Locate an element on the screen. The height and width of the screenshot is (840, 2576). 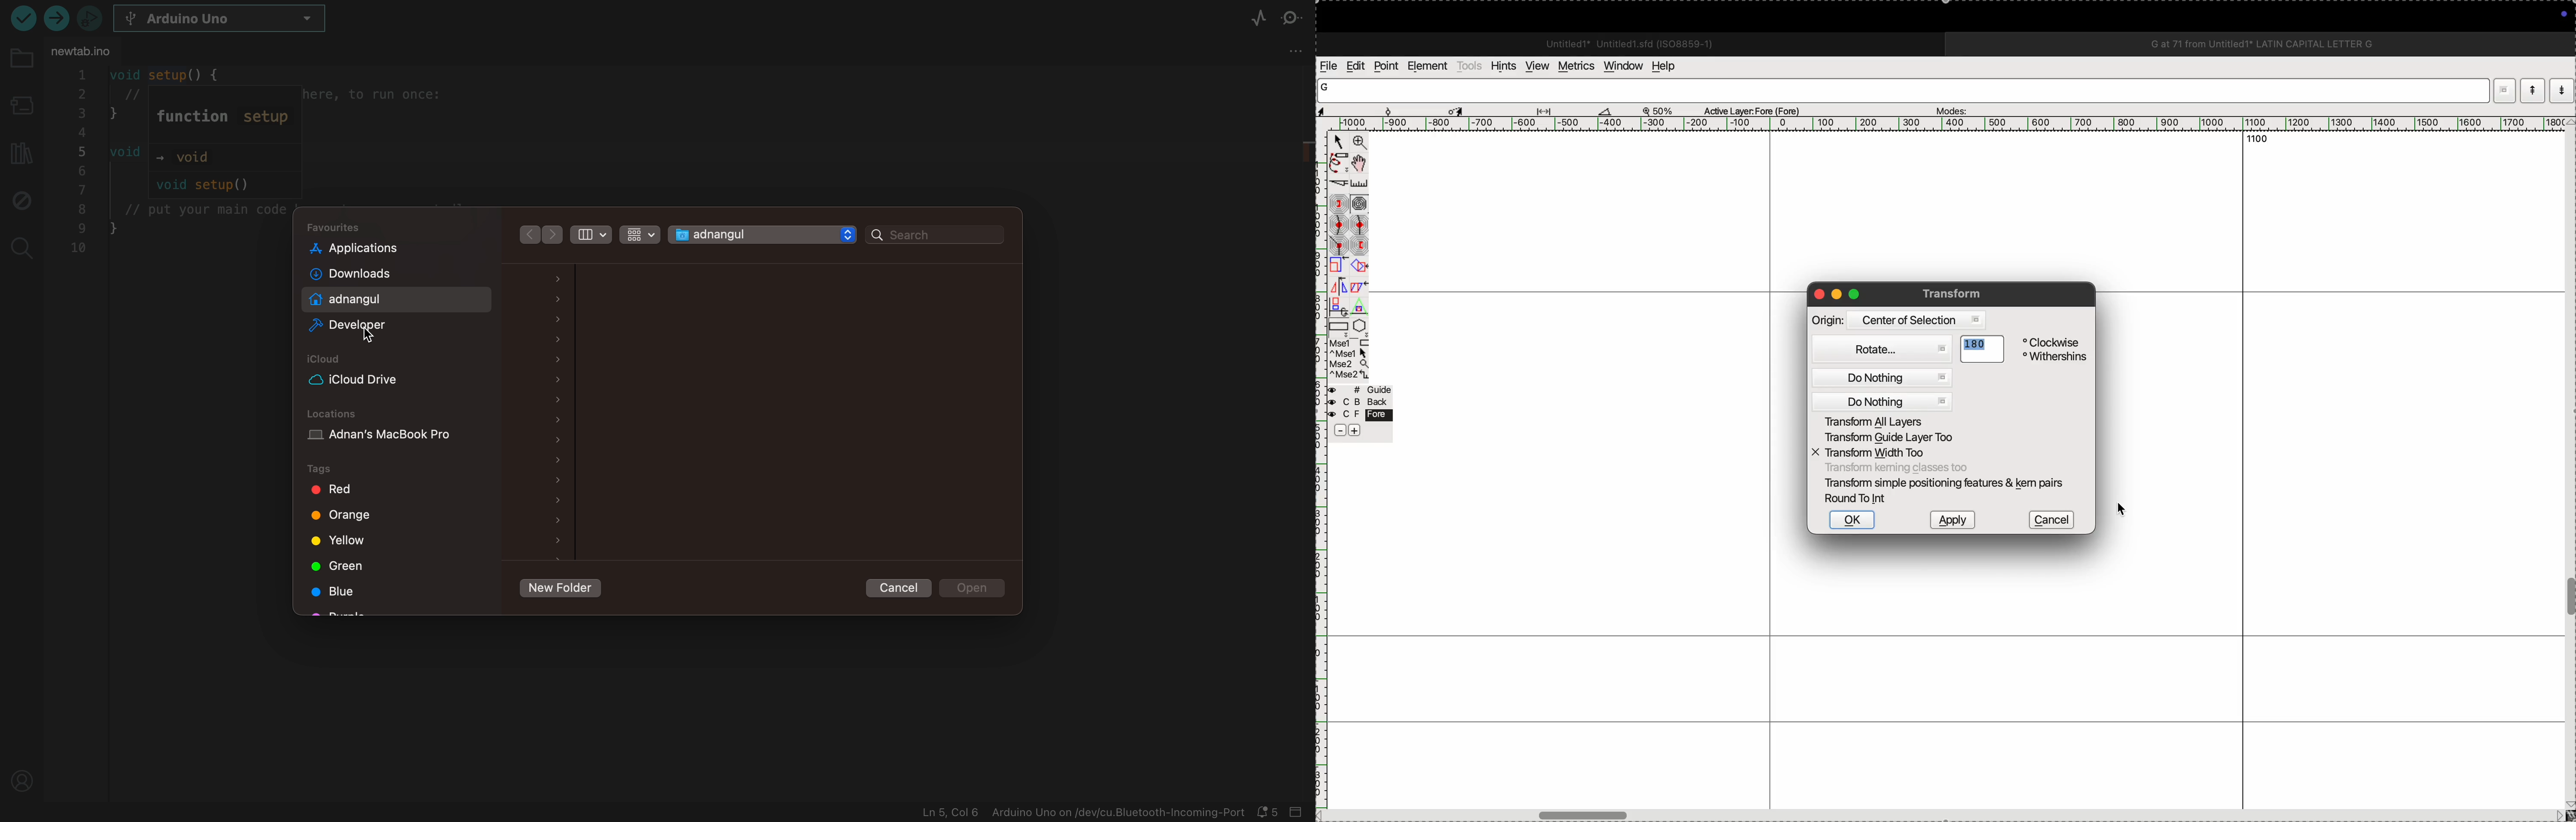
next constraint point is located at coordinates (1339, 204).